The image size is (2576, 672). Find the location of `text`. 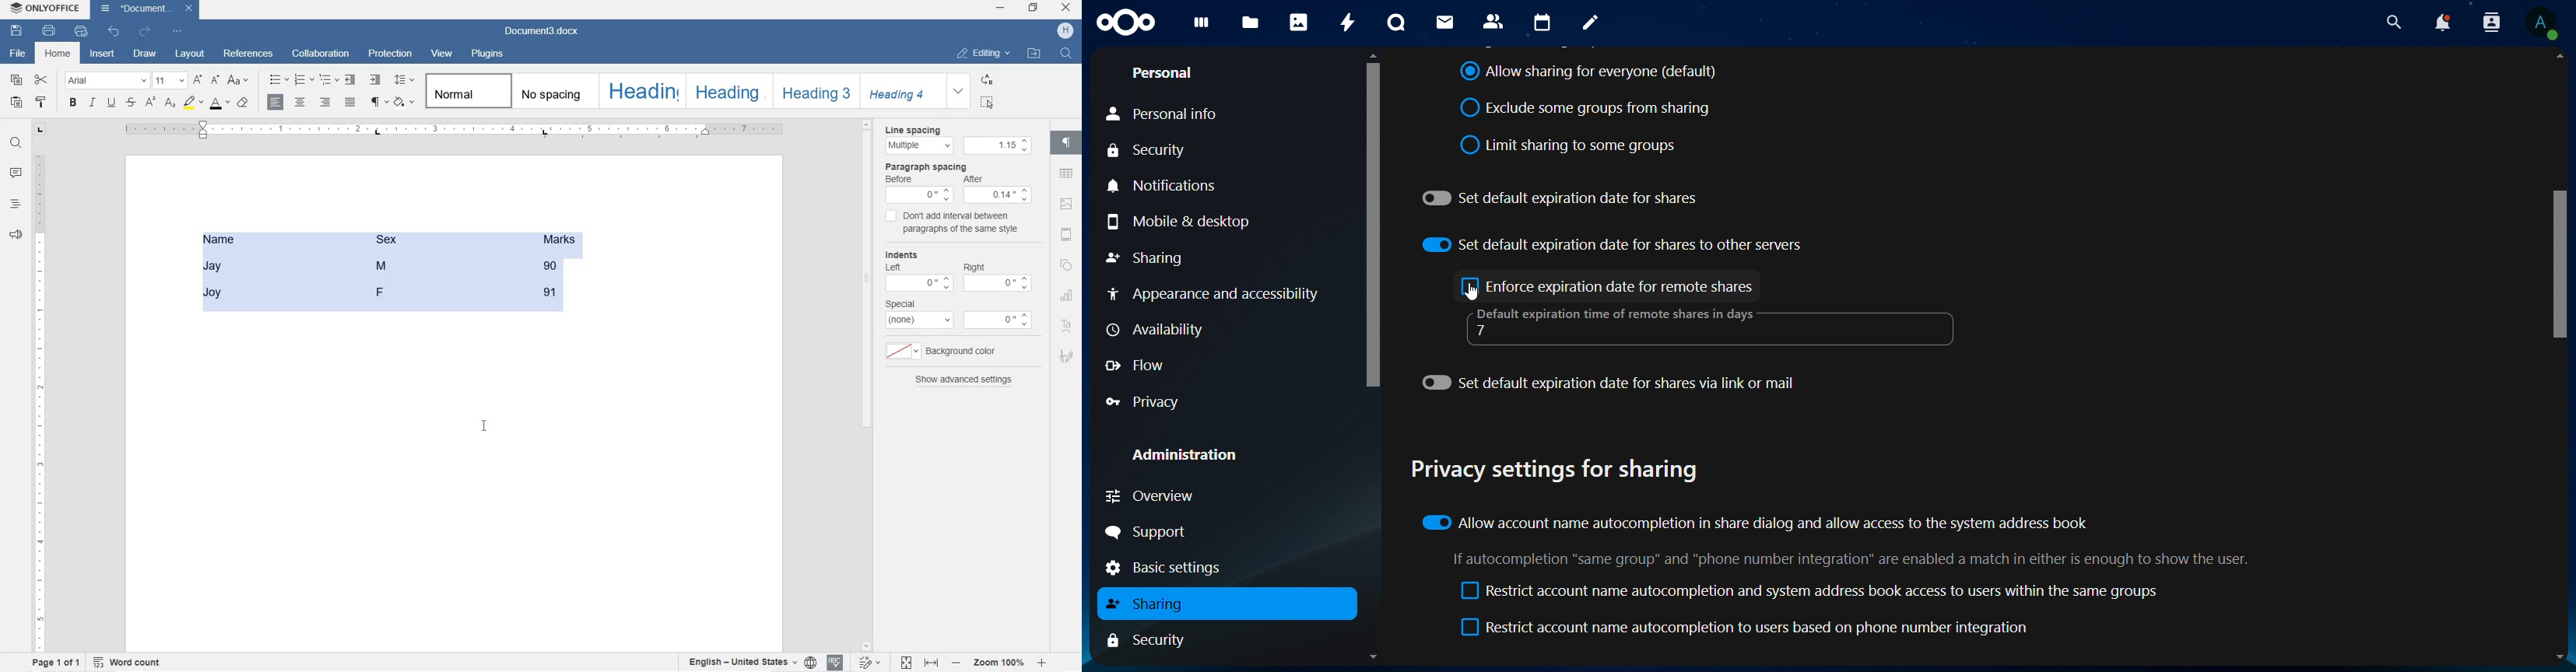

text is located at coordinates (1850, 561).